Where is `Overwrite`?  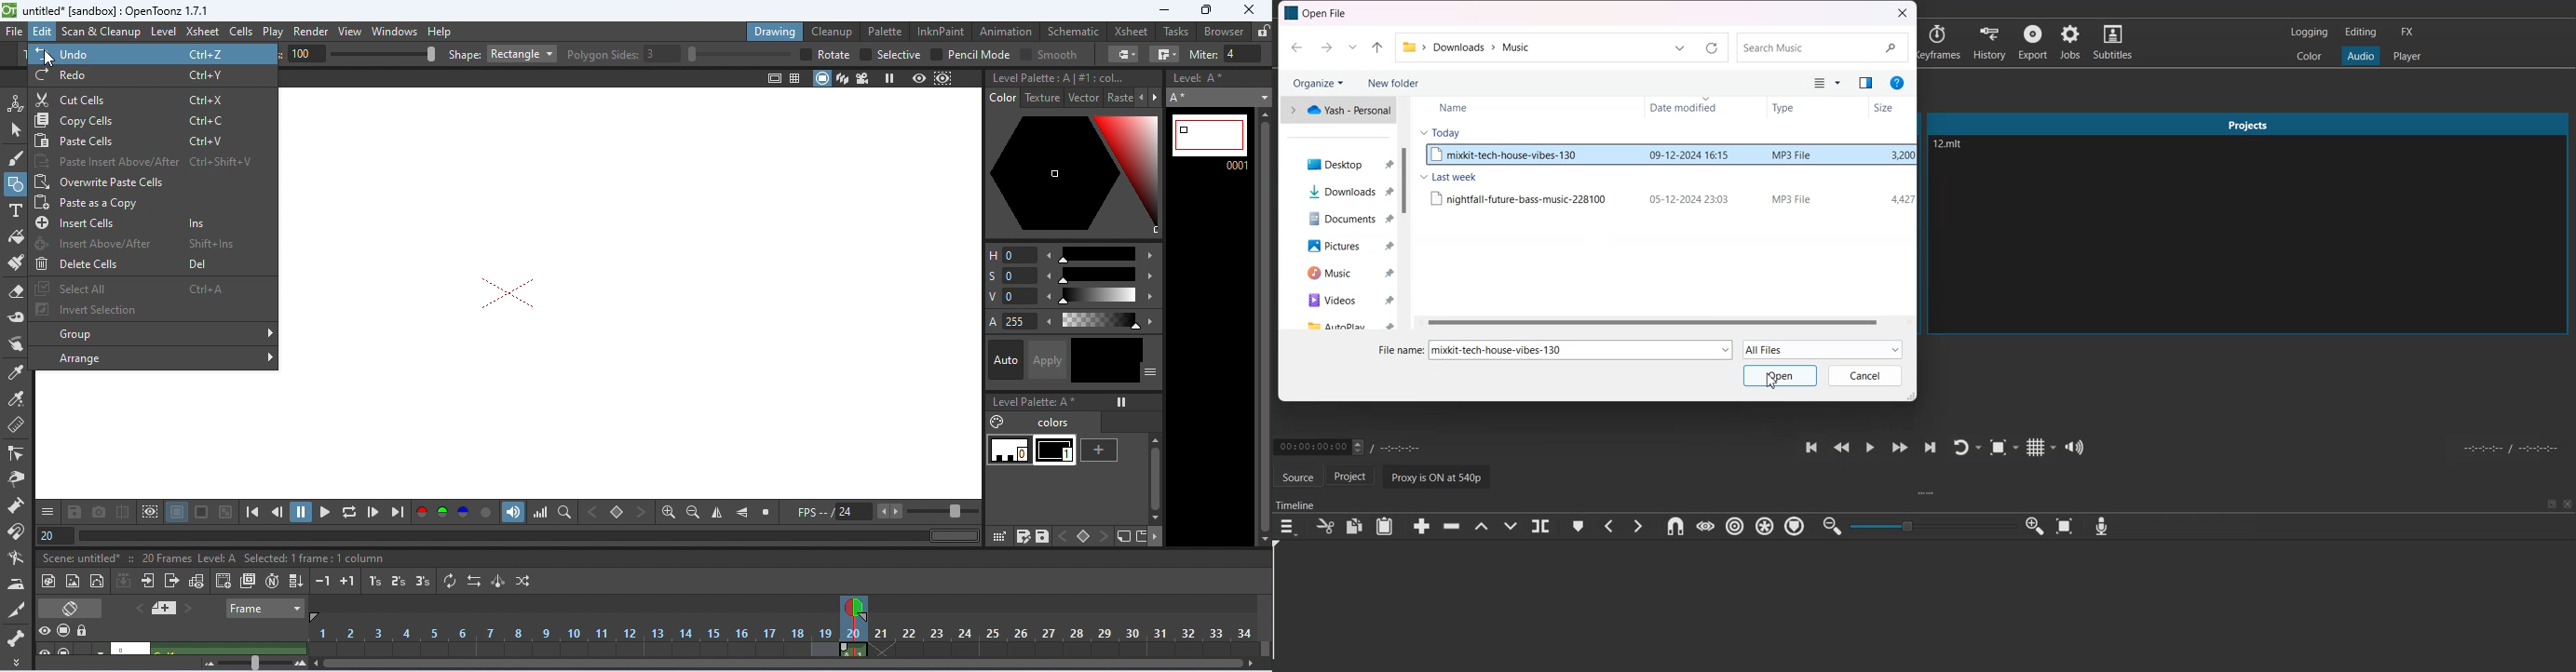 Overwrite is located at coordinates (1512, 526).